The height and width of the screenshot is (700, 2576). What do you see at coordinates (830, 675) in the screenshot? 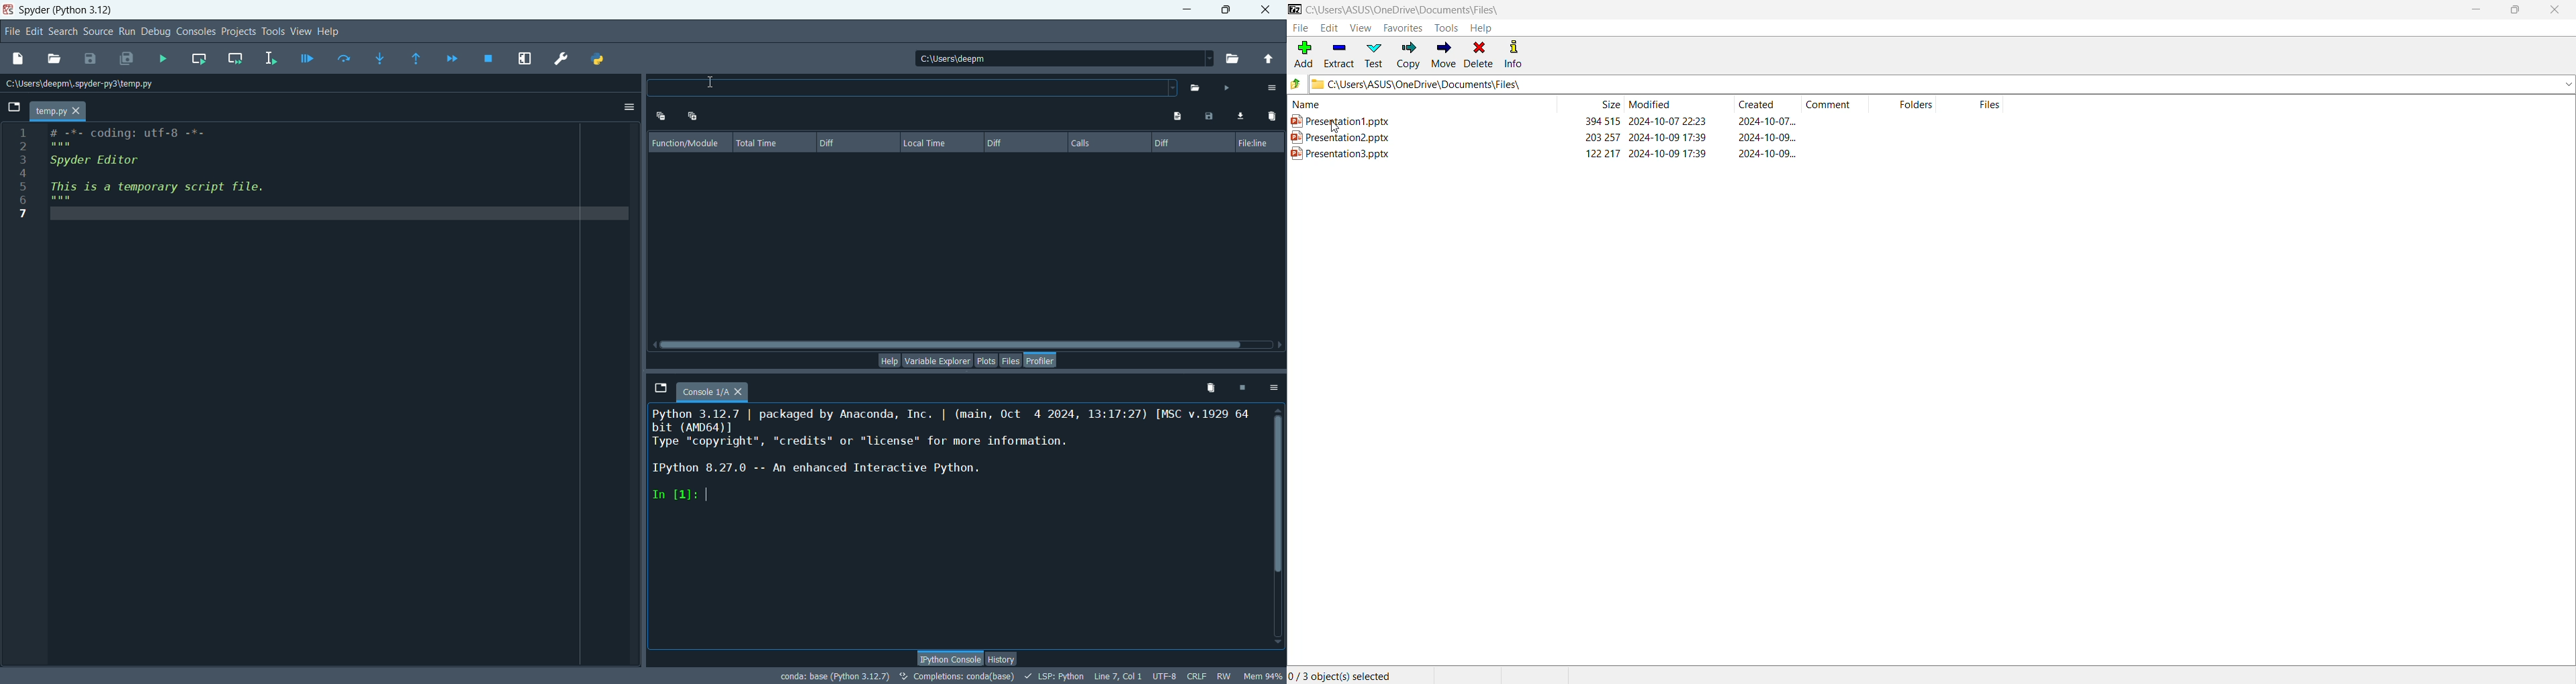
I see `conda:base` at bounding box center [830, 675].